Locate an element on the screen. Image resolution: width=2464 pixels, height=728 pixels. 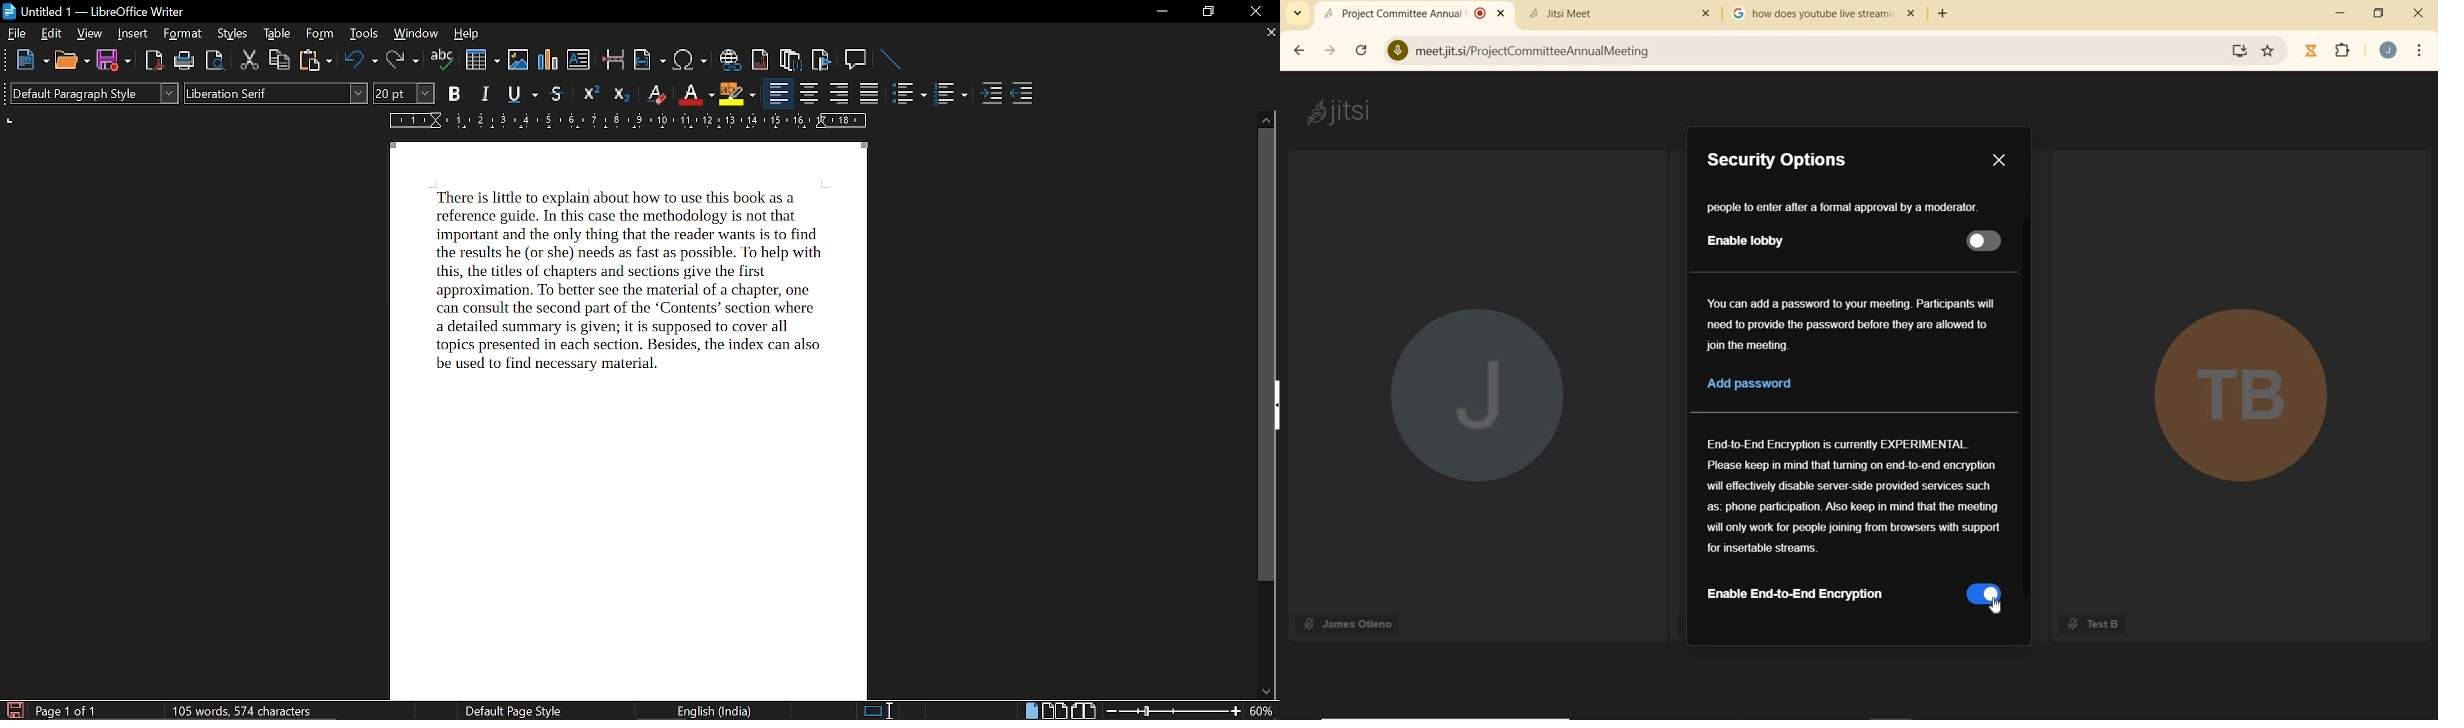
jitsi is located at coordinates (1343, 112).